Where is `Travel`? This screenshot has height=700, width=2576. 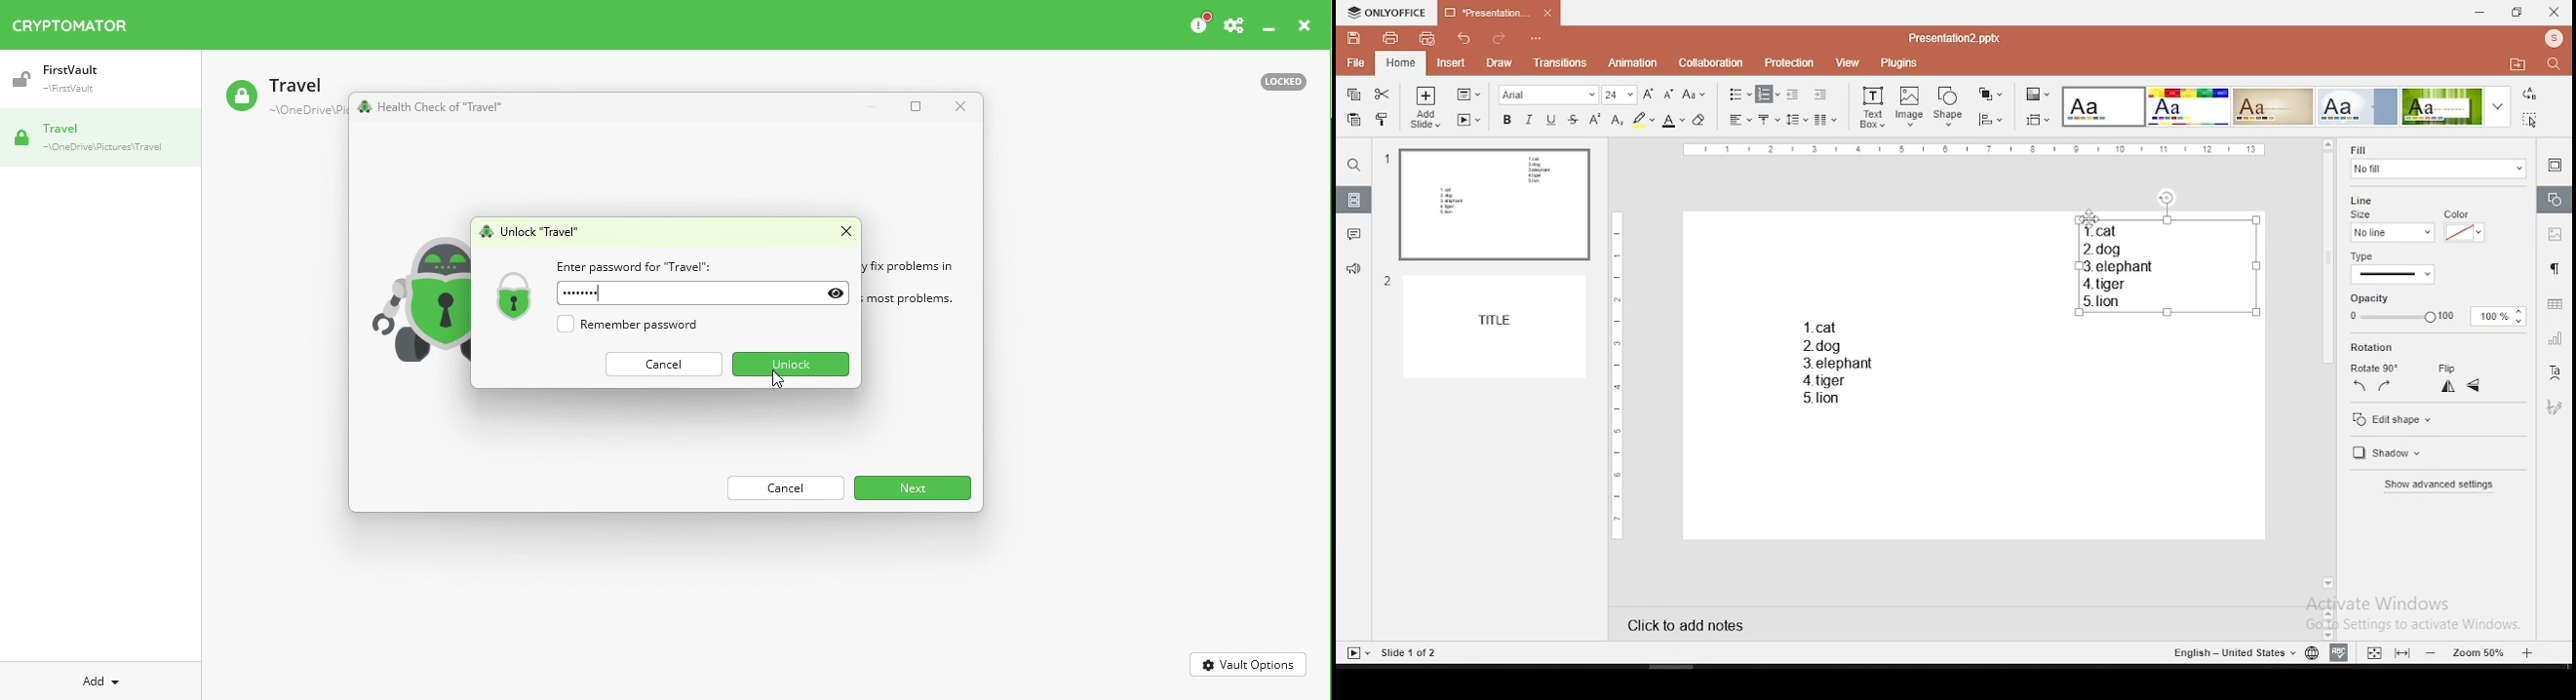 Travel is located at coordinates (286, 95).